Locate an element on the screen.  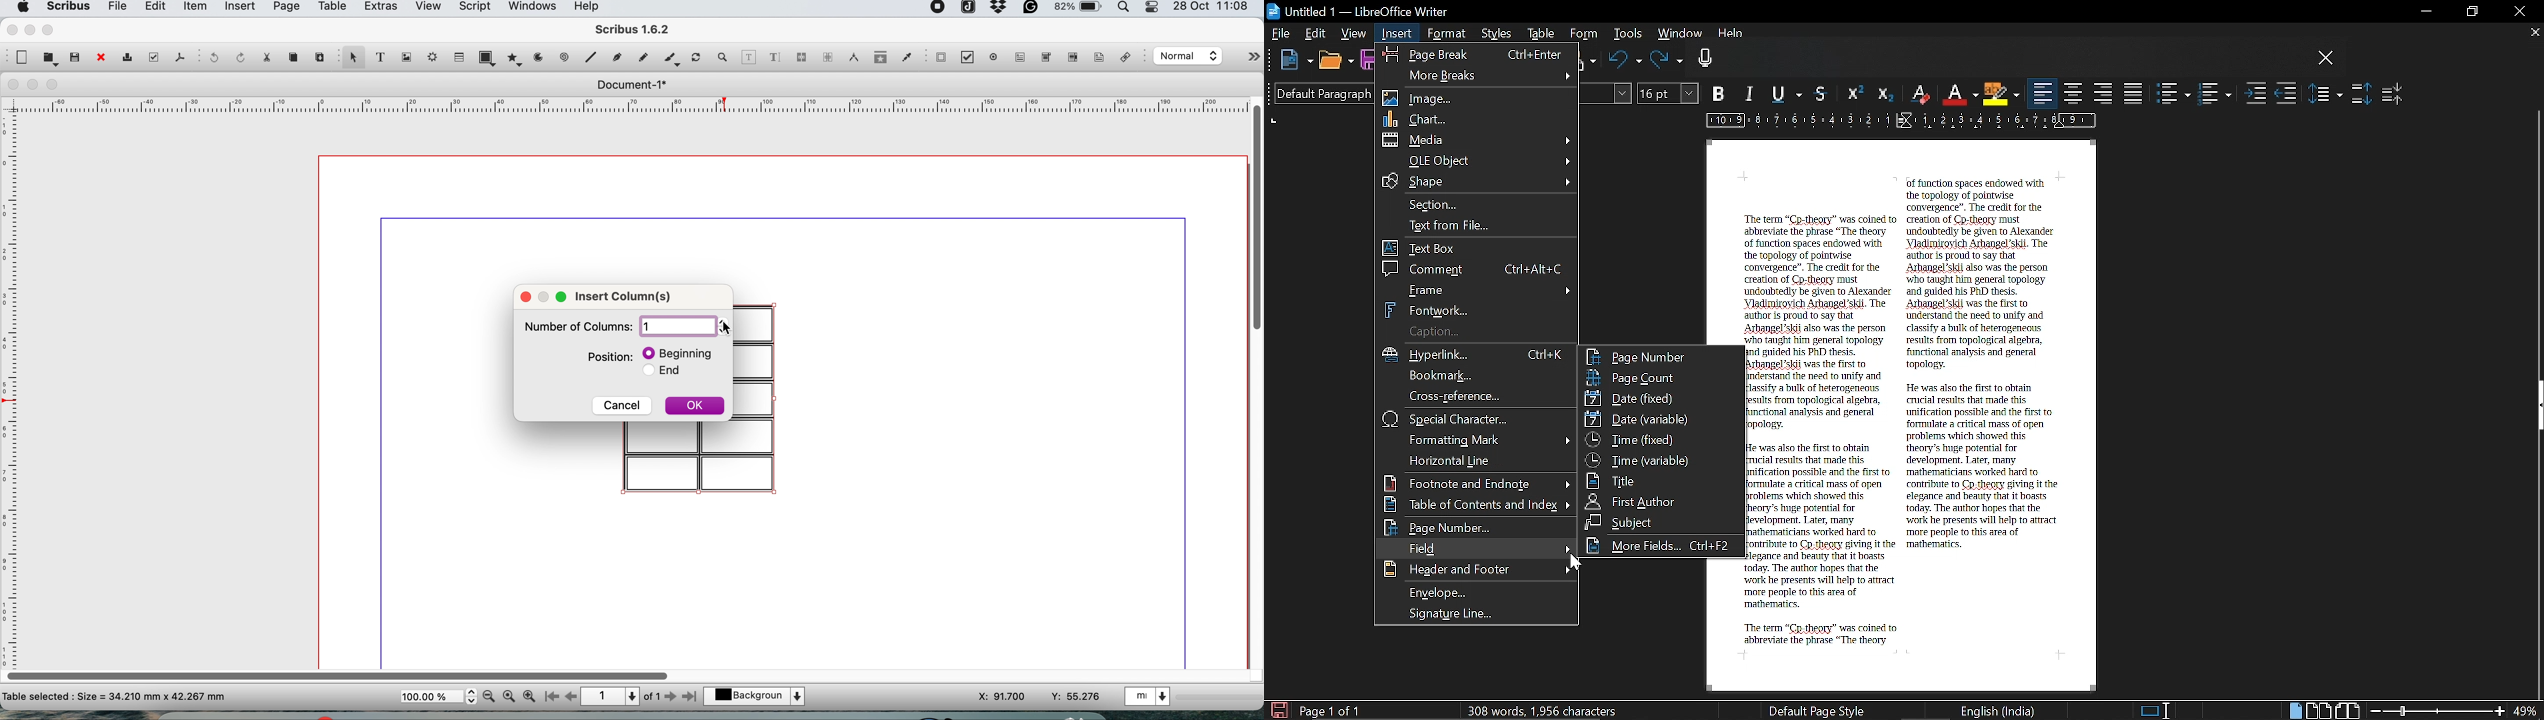
go to last page is located at coordinates (692, 695).